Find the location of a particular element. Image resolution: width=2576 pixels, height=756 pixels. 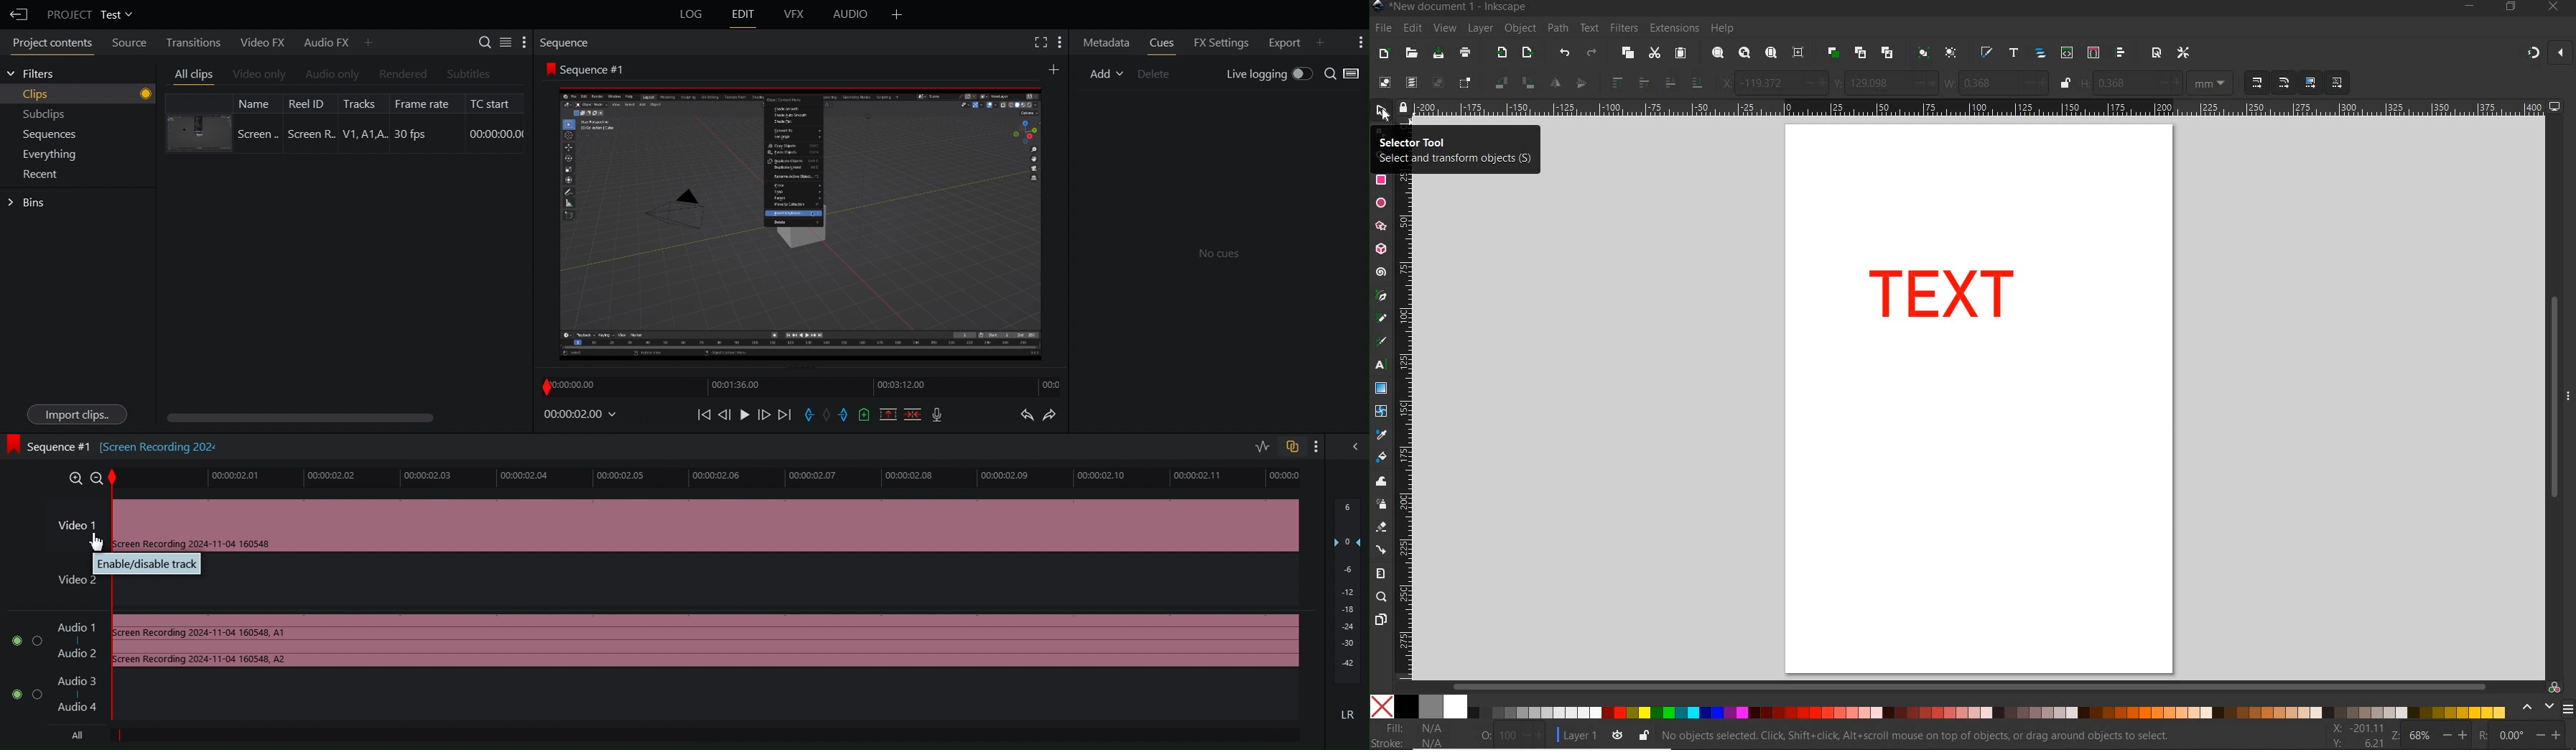

MOVE GRADIENTS is located at coordinates (2310, 83).